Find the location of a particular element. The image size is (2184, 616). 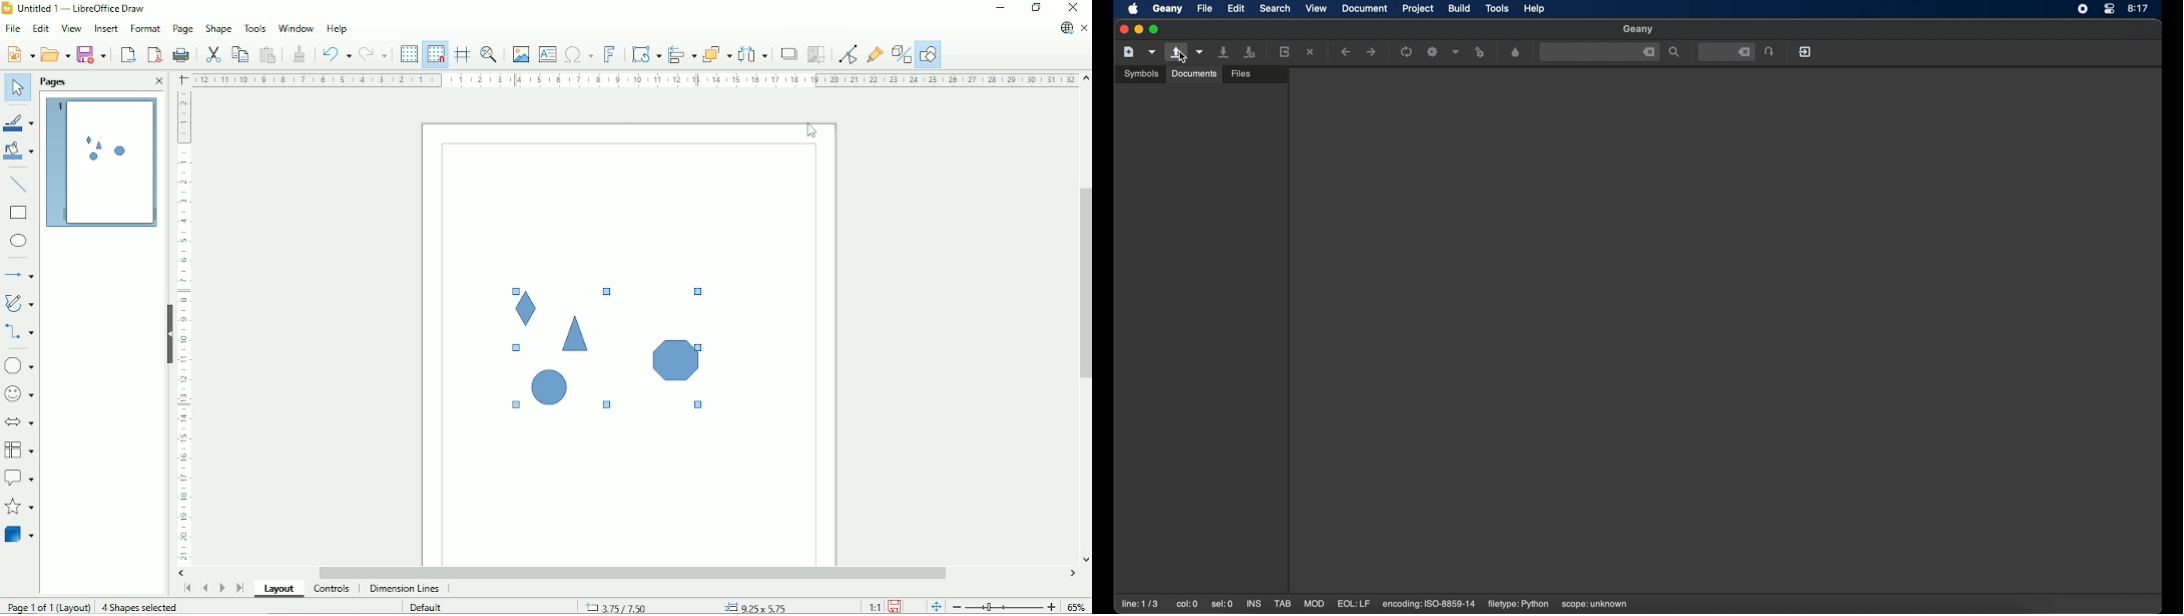

Insert is located at coordinates (105, 29).